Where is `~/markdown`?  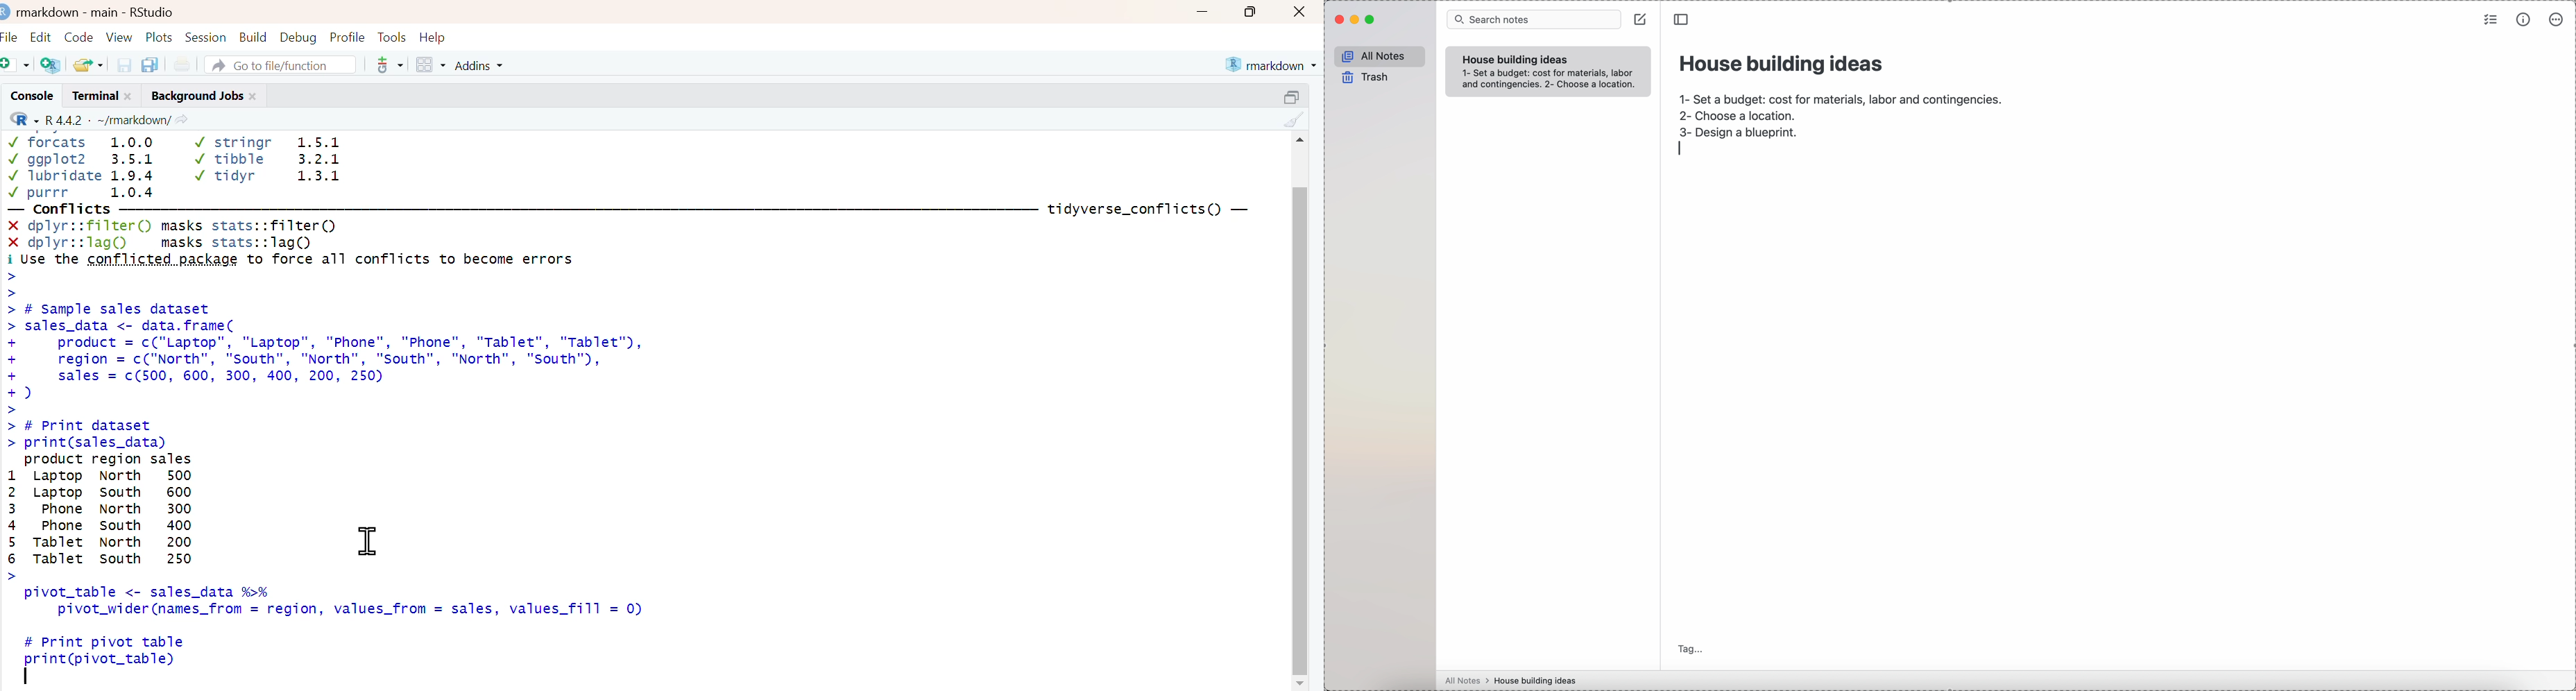
~/markdown is located at coordinates (132, 119).